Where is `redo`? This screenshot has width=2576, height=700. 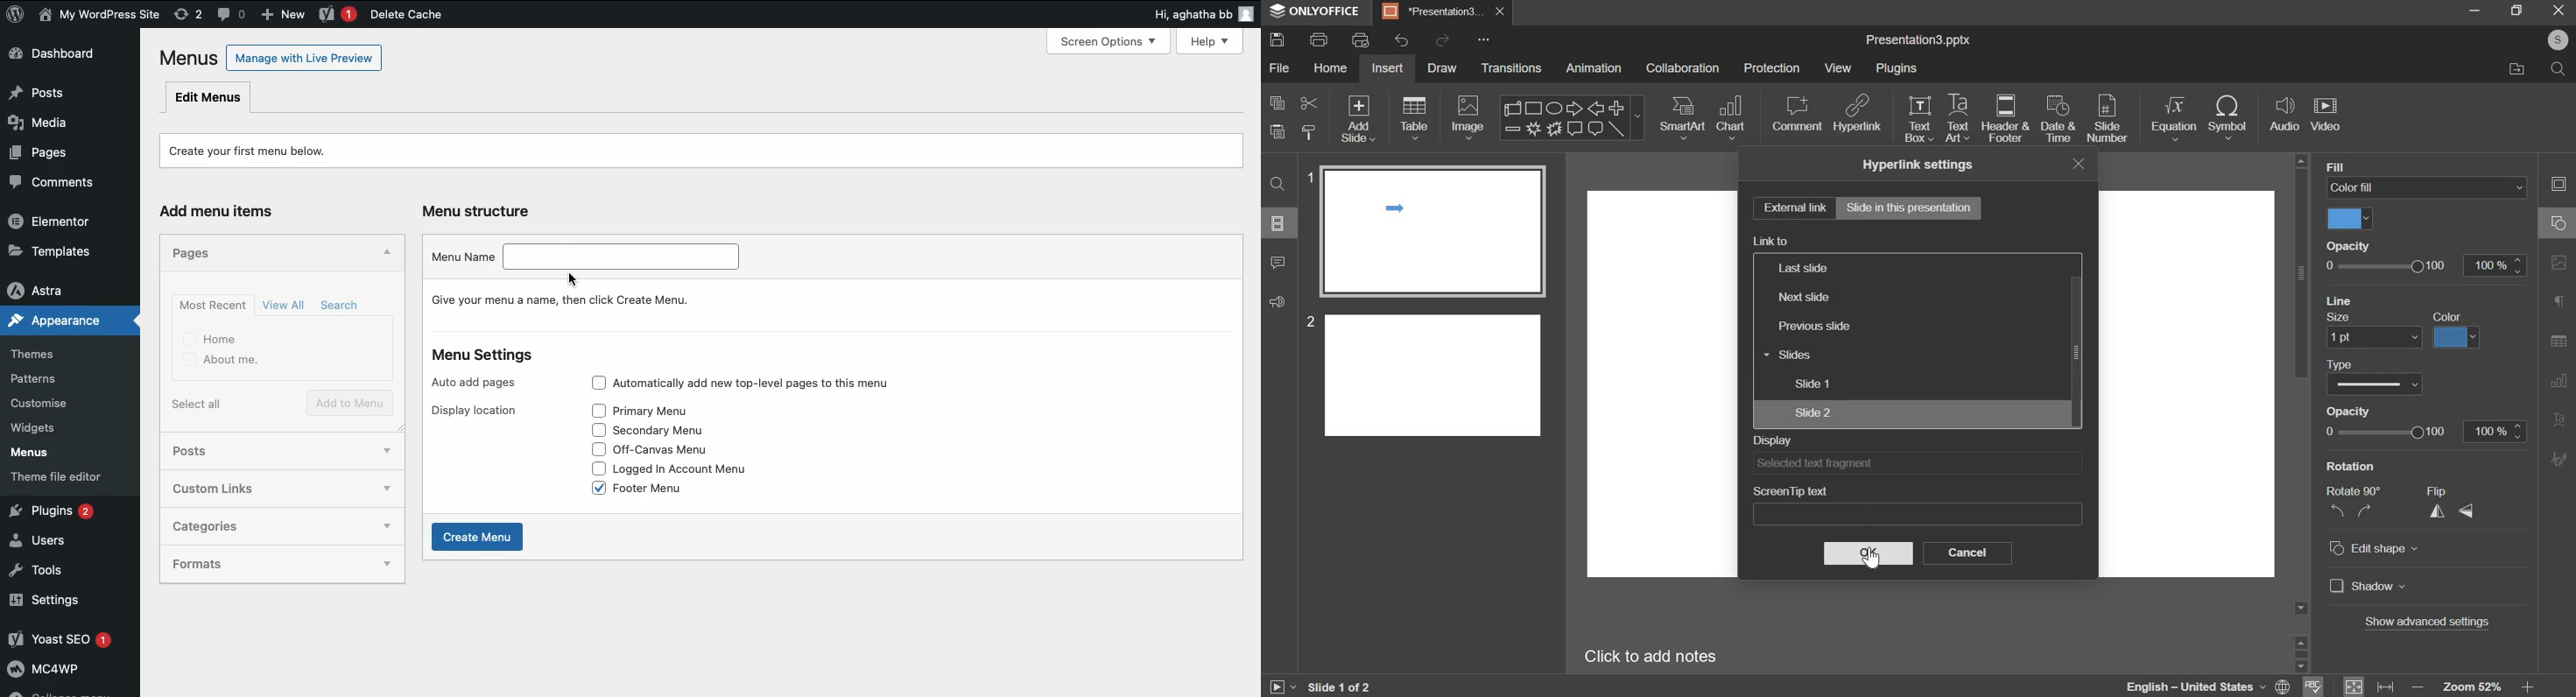 redo is located at coordinates (1444, 39).